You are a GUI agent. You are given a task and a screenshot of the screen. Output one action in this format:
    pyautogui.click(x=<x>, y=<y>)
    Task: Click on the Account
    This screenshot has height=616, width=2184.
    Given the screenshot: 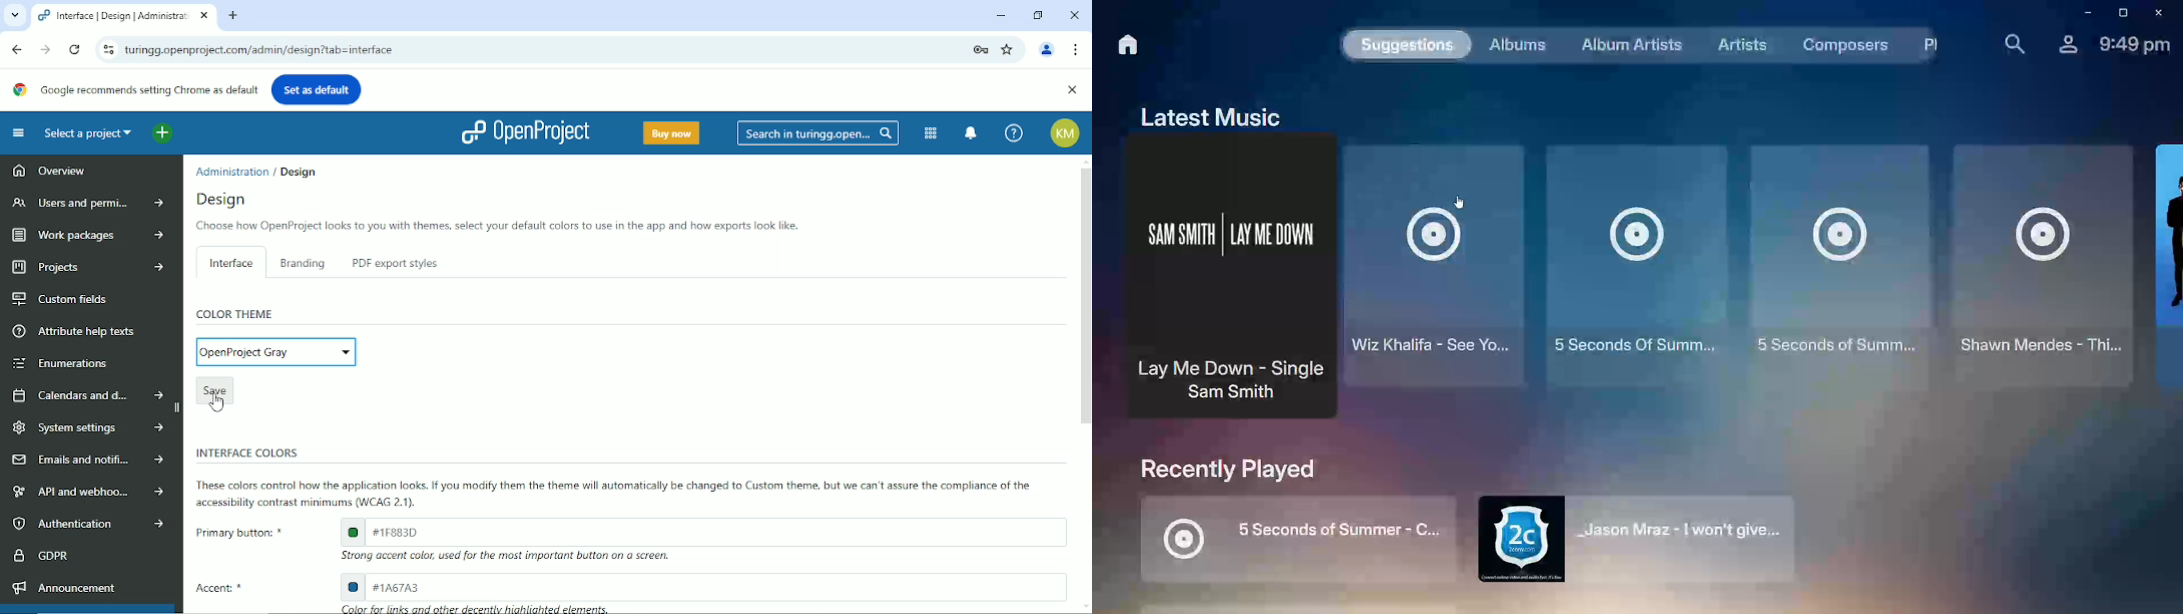 What is the action you would take?
    pyautogui.click(x=1066, y=133)
    